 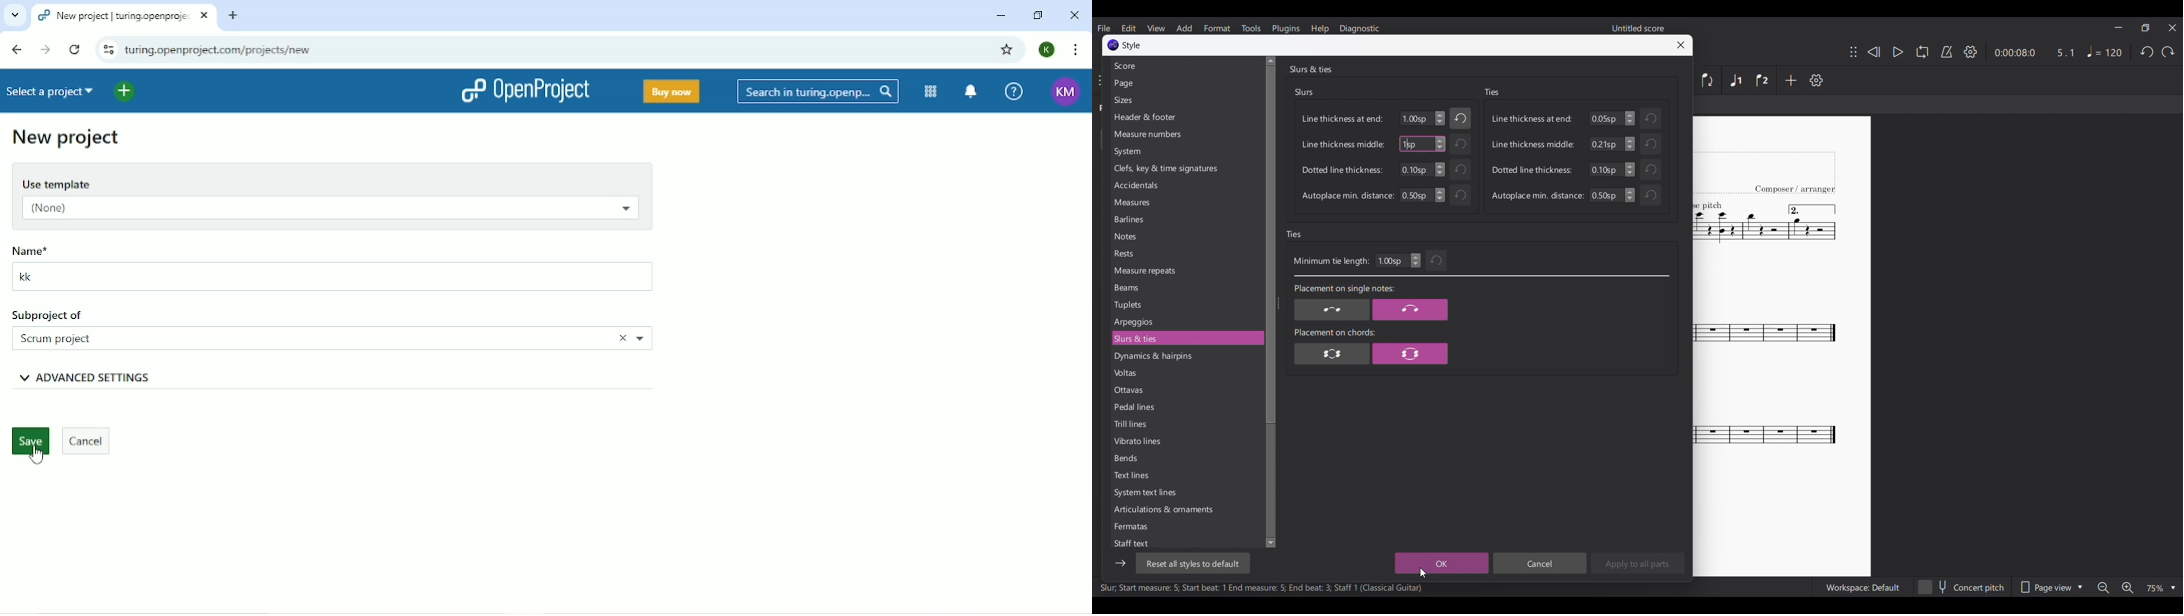 What do you see at coordinates (932, 92) in the screenshot?
I see `Modules` at bounding box center [932, 92].